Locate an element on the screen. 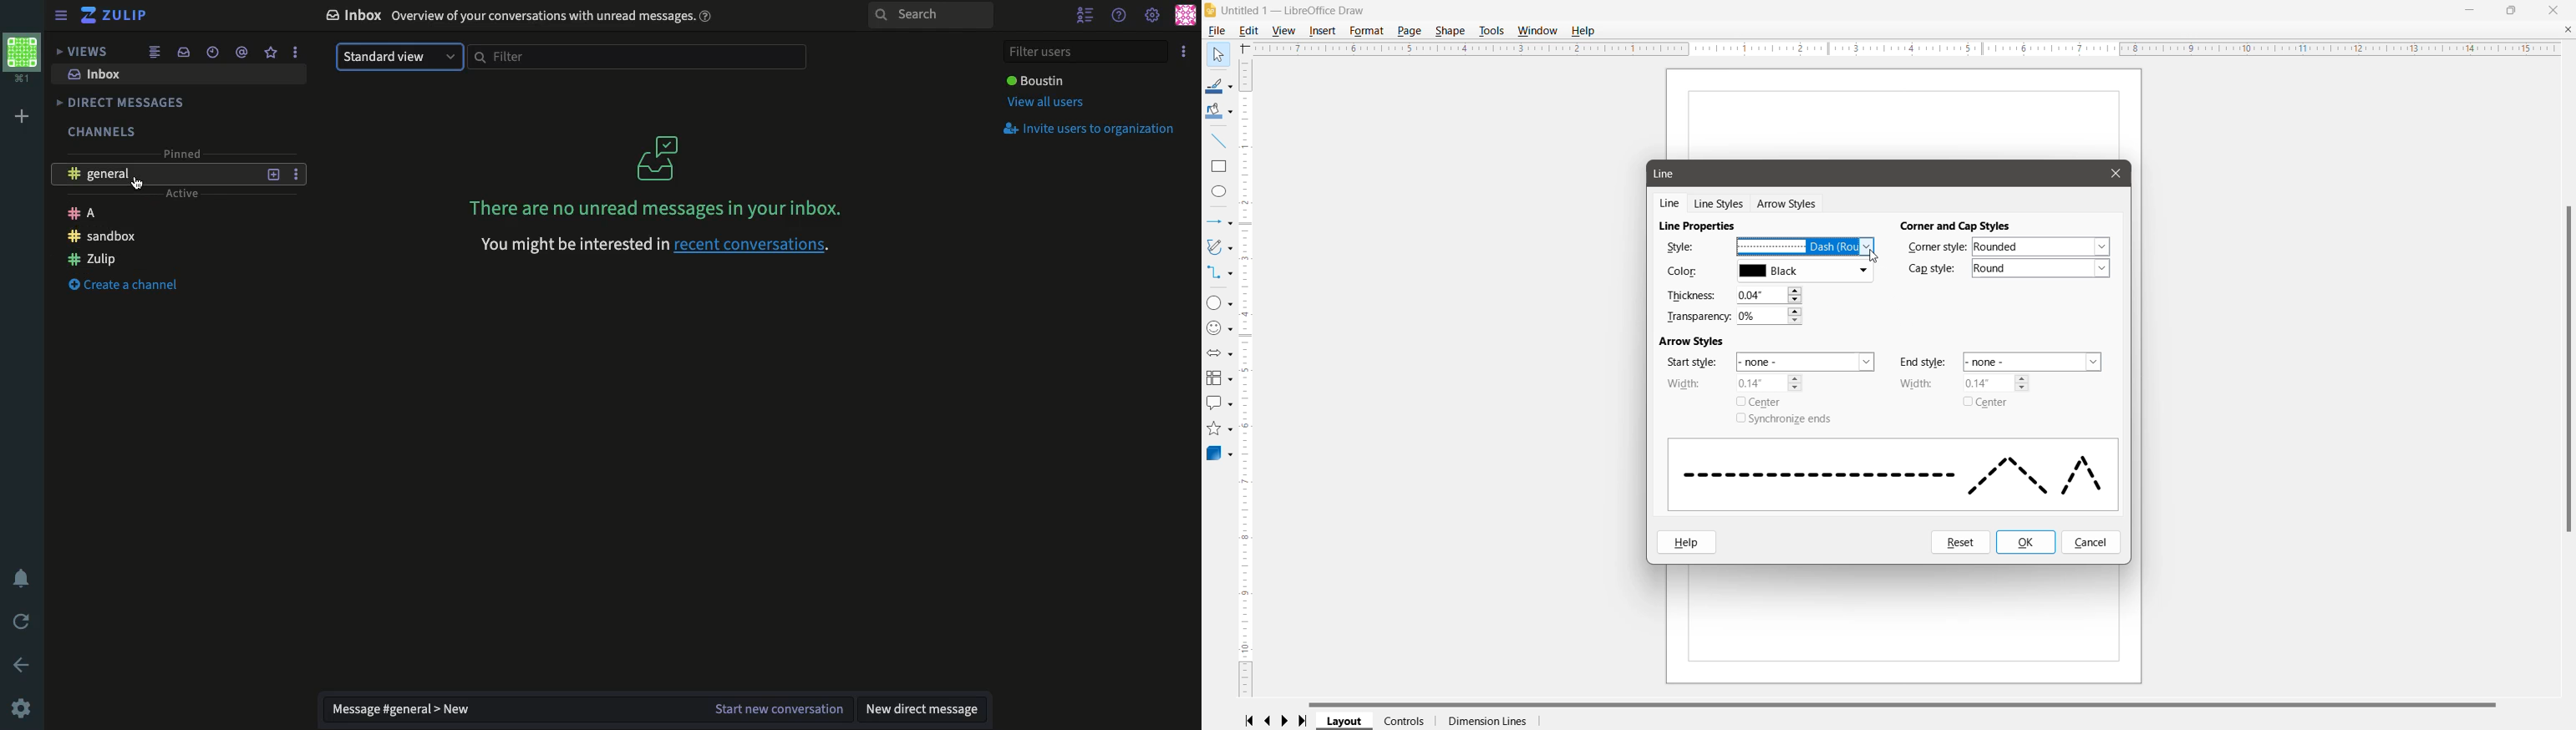 Image resolution: width=2576 pixels, height=756 pixels. Selected Line style display is located at coordinates (1892, 474).